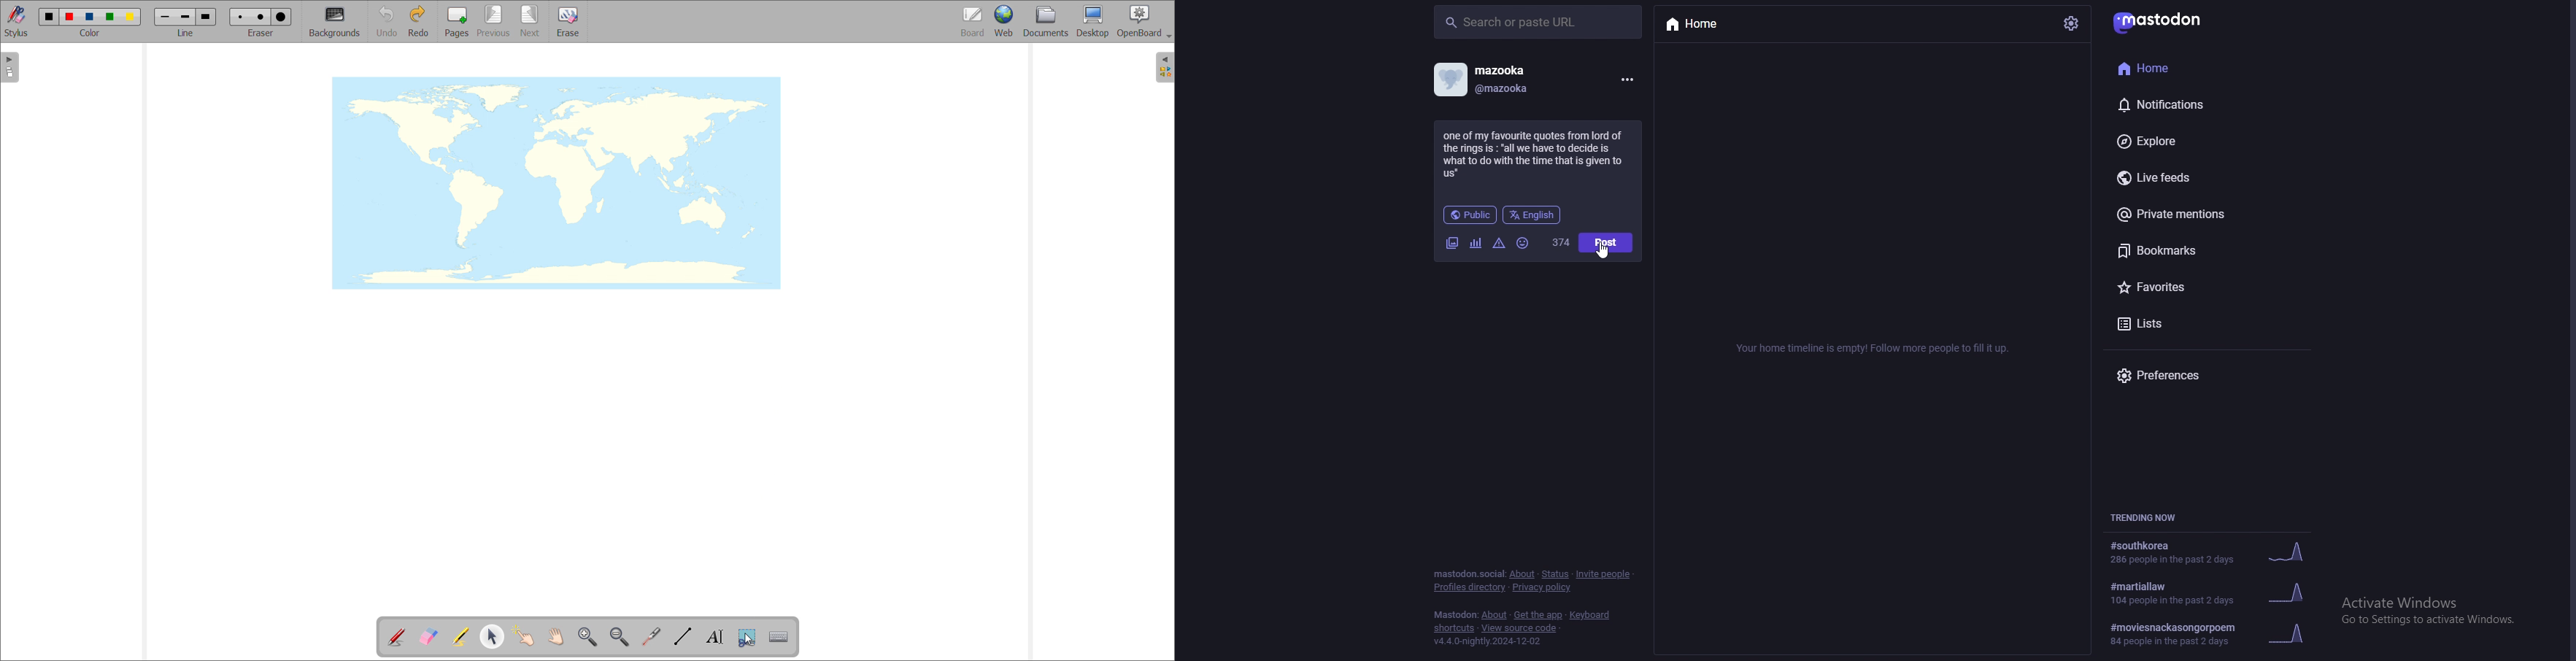  Describe the element at coordinates (2179, 179) in the screenshot. I see `live feeds` at that location.